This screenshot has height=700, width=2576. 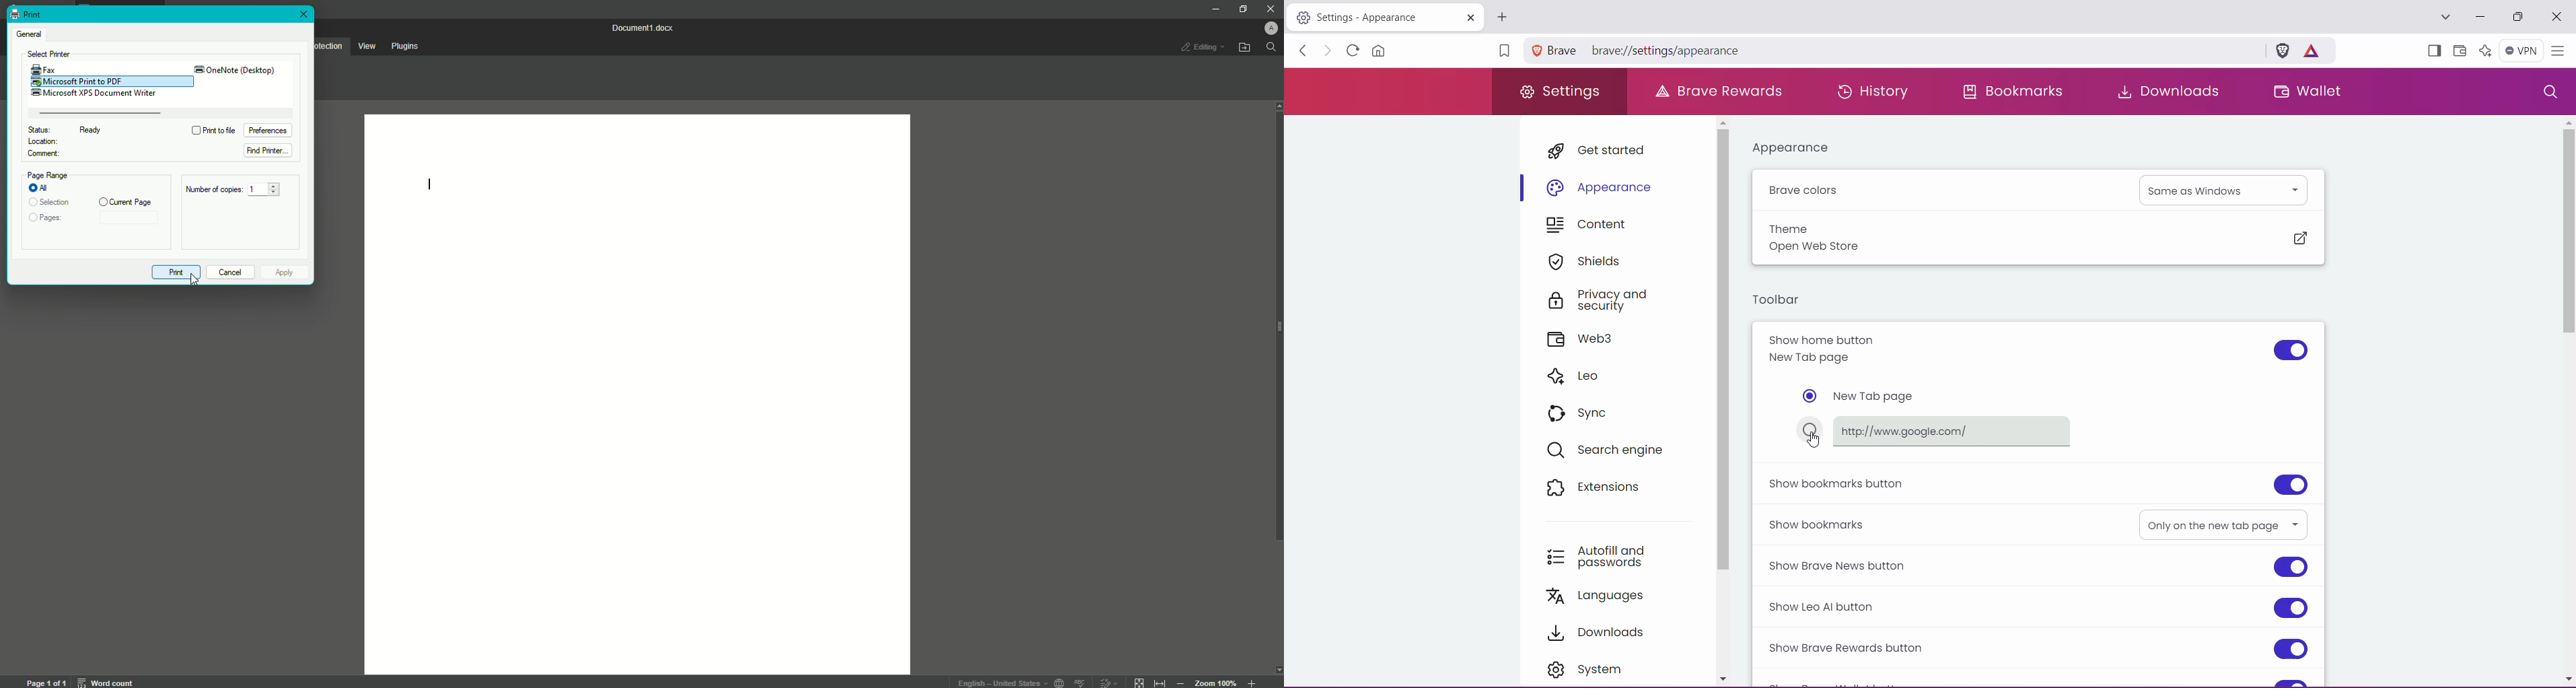 What do you see at coordinates (213, 191) in the screenshot?
I see `Number of Copies : ` at bounding box center [213, 191].